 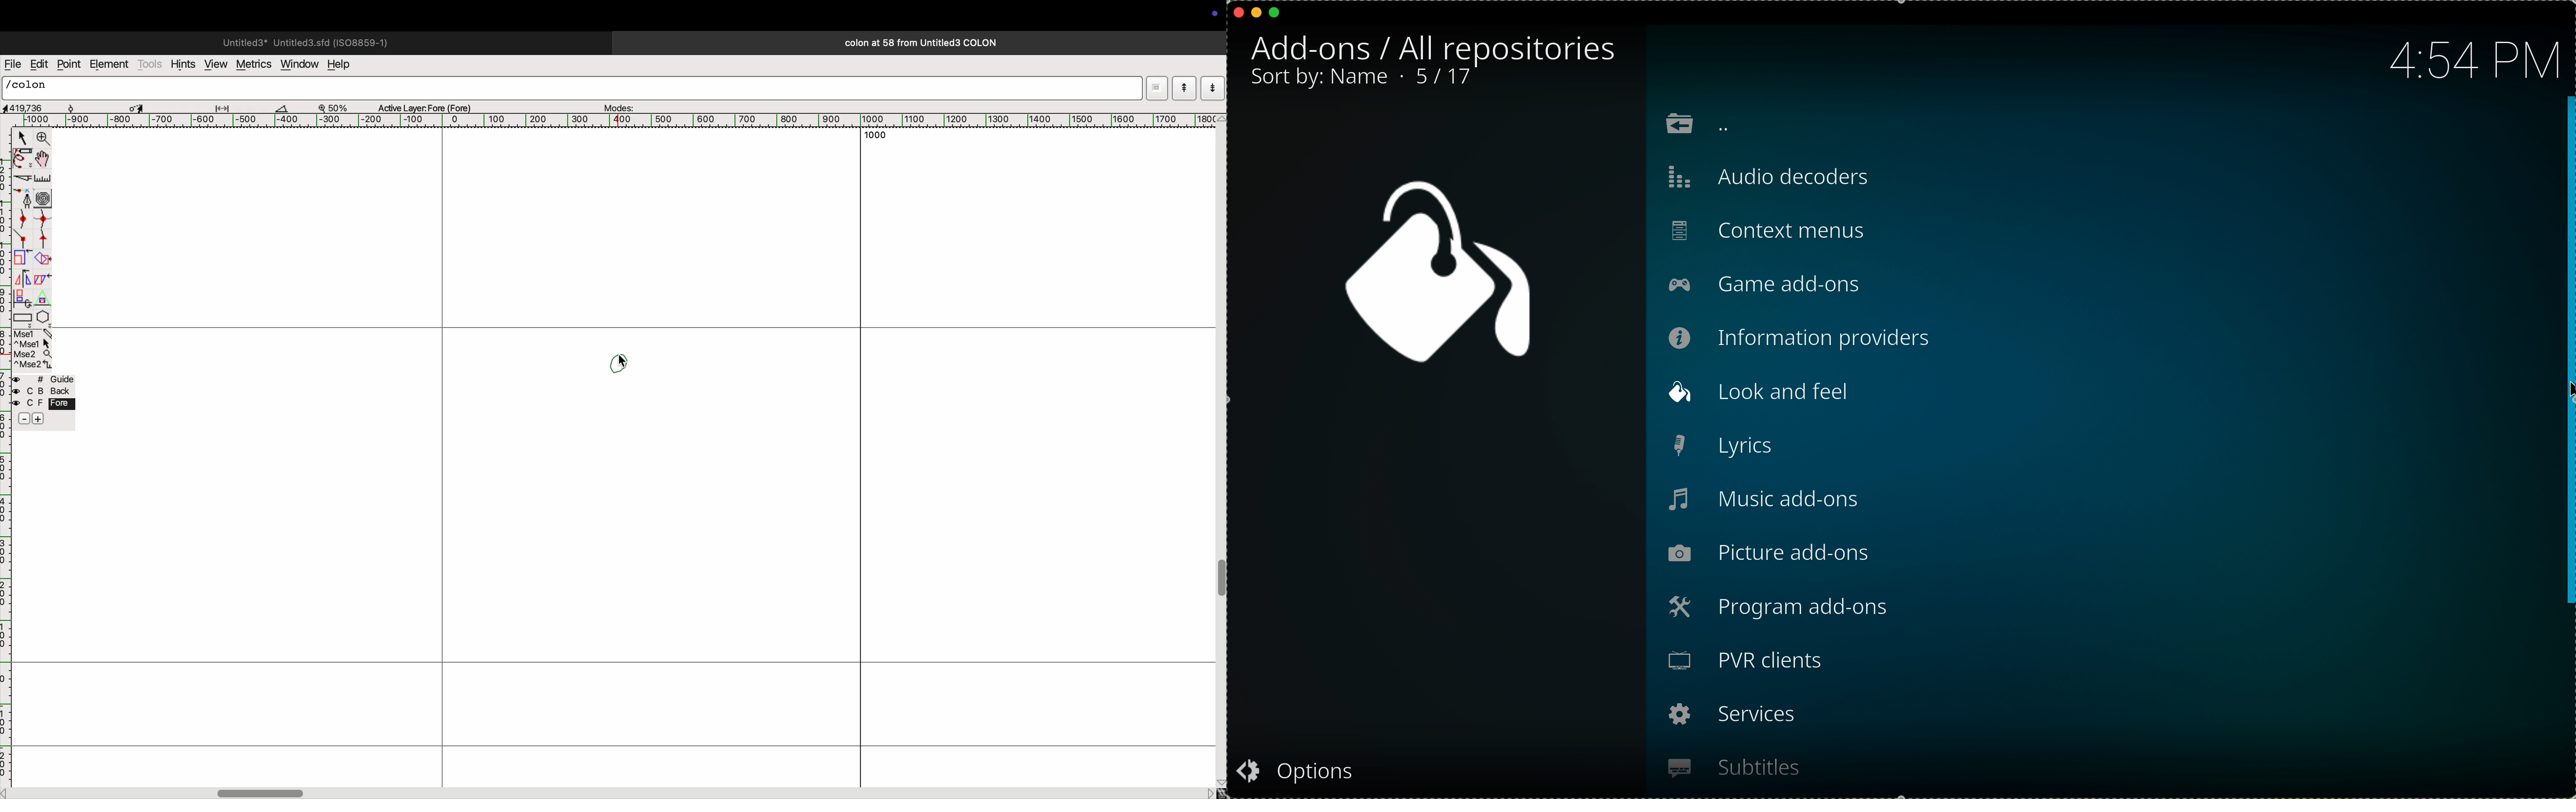 What do you see at coordinates (1733, 769) in the screenshot?
I see `subtitles` at bounding box center [1733, 769].